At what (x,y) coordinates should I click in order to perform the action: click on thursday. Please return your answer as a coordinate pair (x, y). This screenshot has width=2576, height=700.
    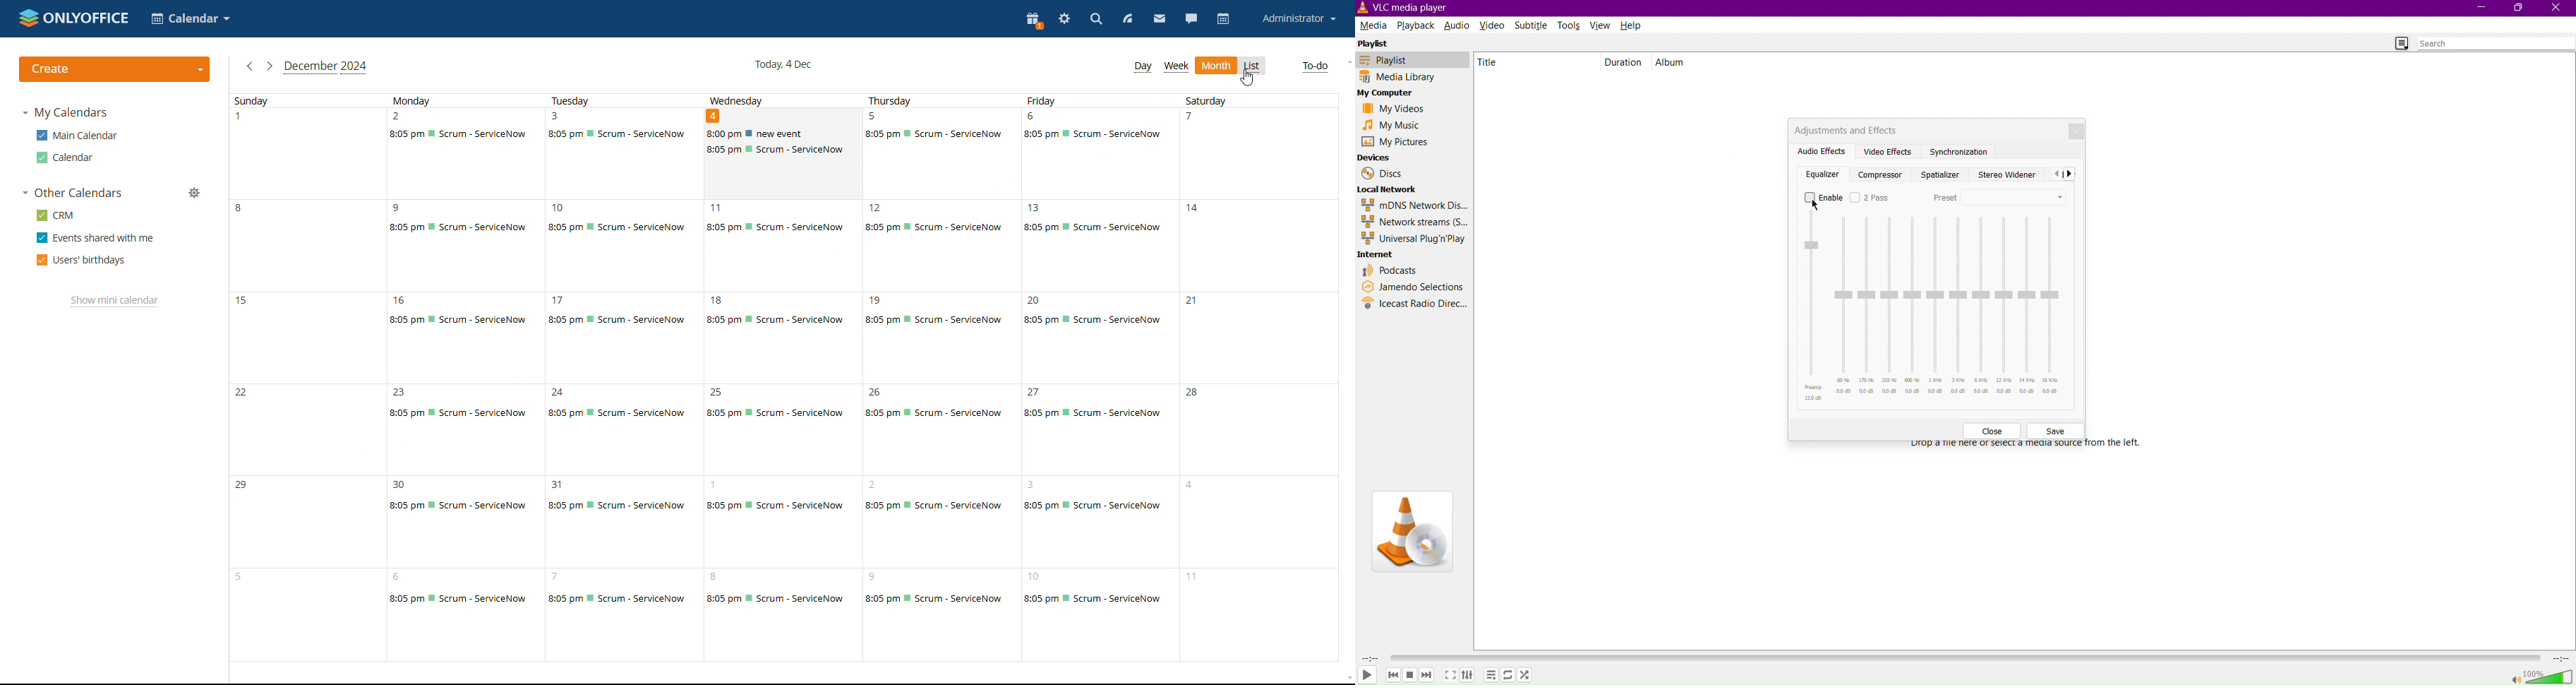
    Looking at the image, I should click on (936, 450).